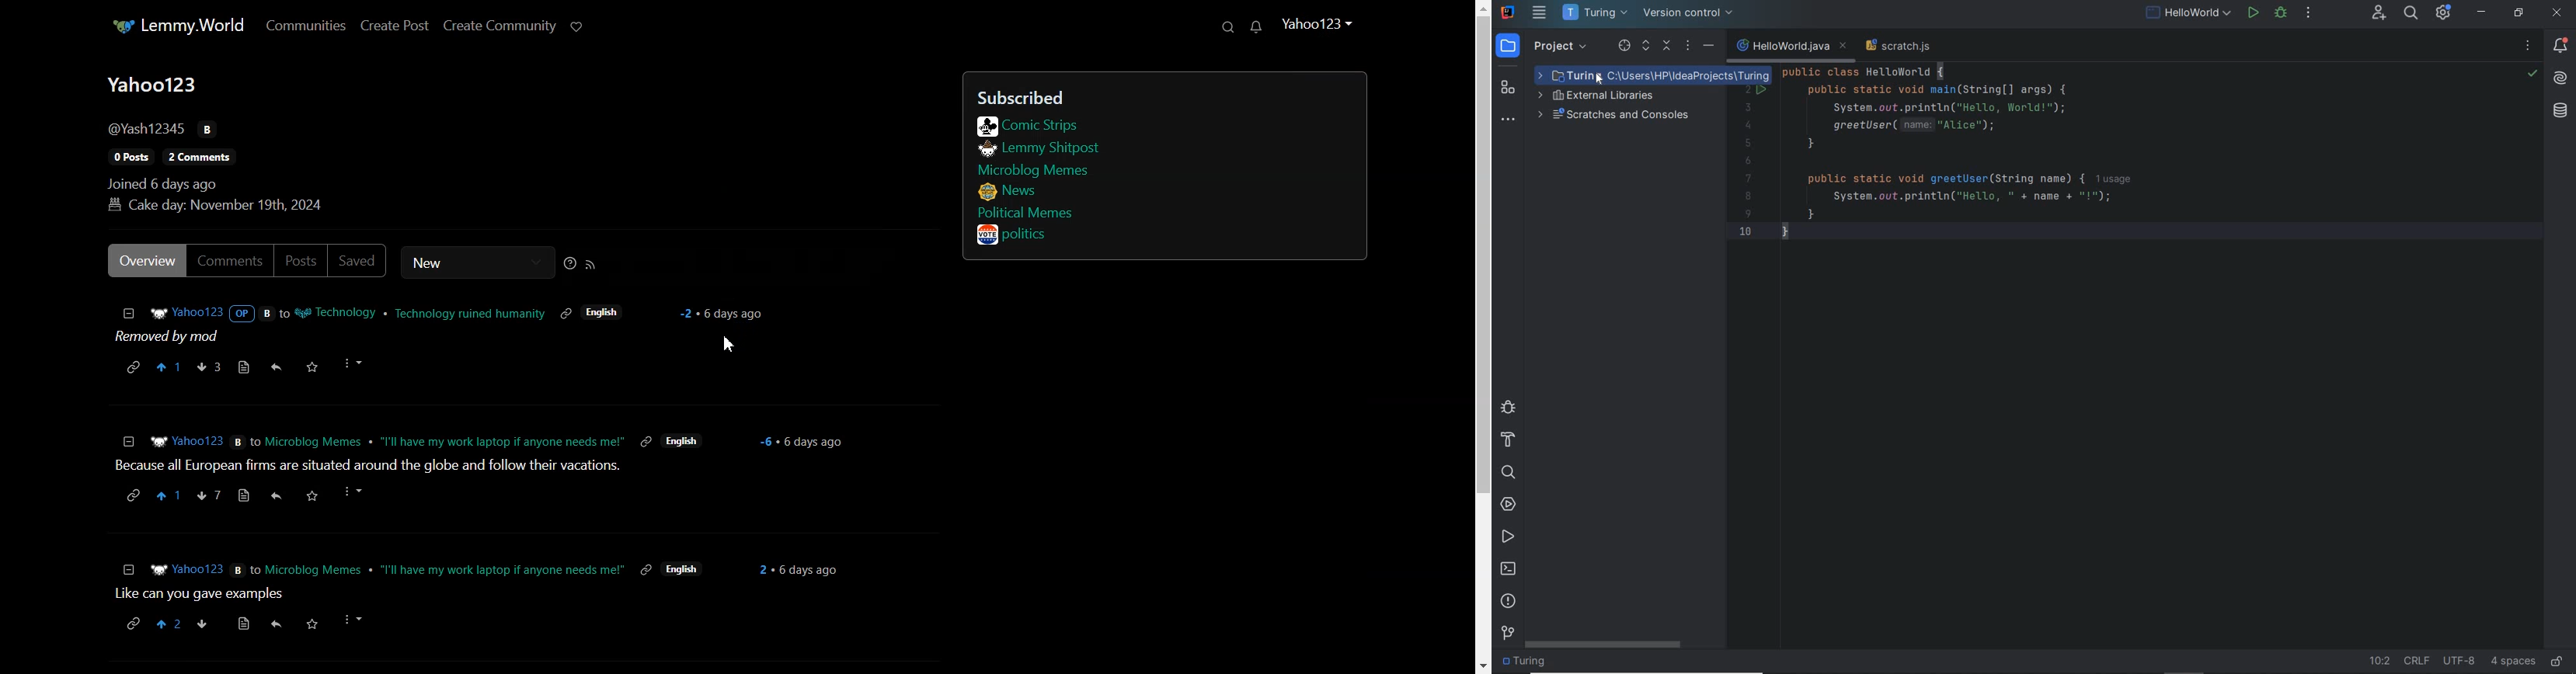 The height and width of the screenshot is (700, 2576). Describe the element at coordinates (1508, 12) in the screenshot. I see `system name` at that location.